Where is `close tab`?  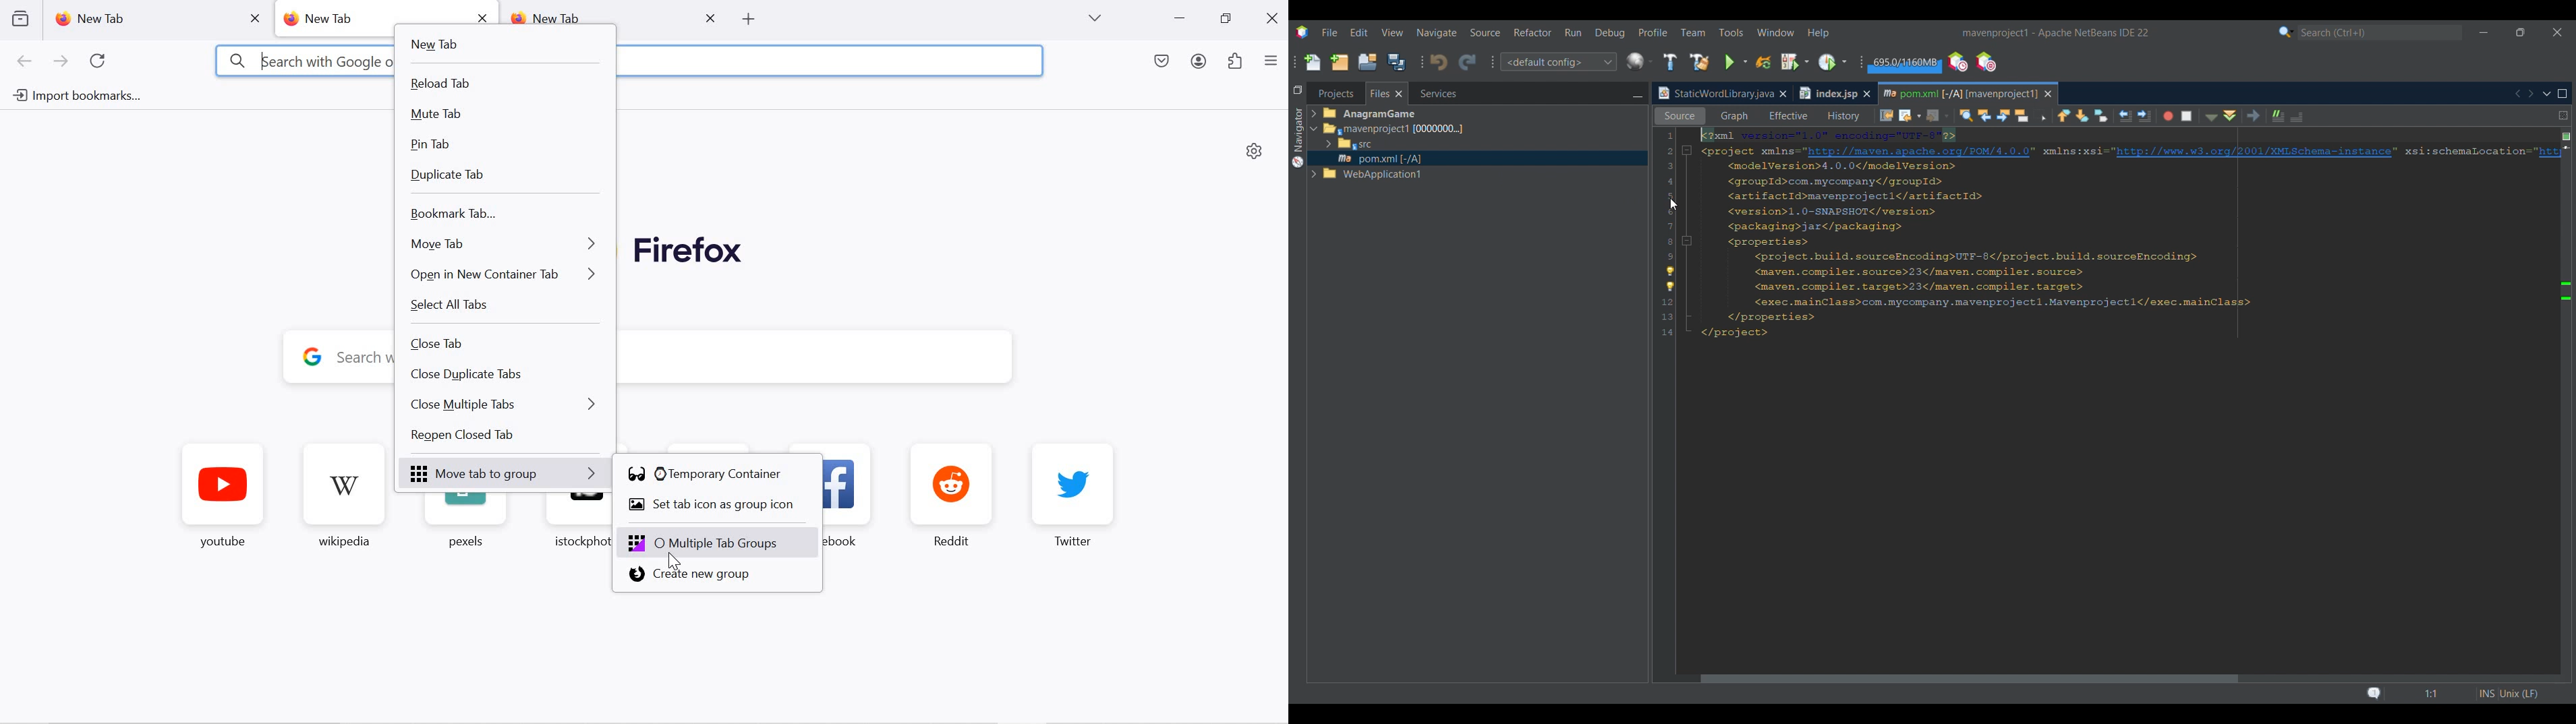
close tab is located at coordinates (505, 344).